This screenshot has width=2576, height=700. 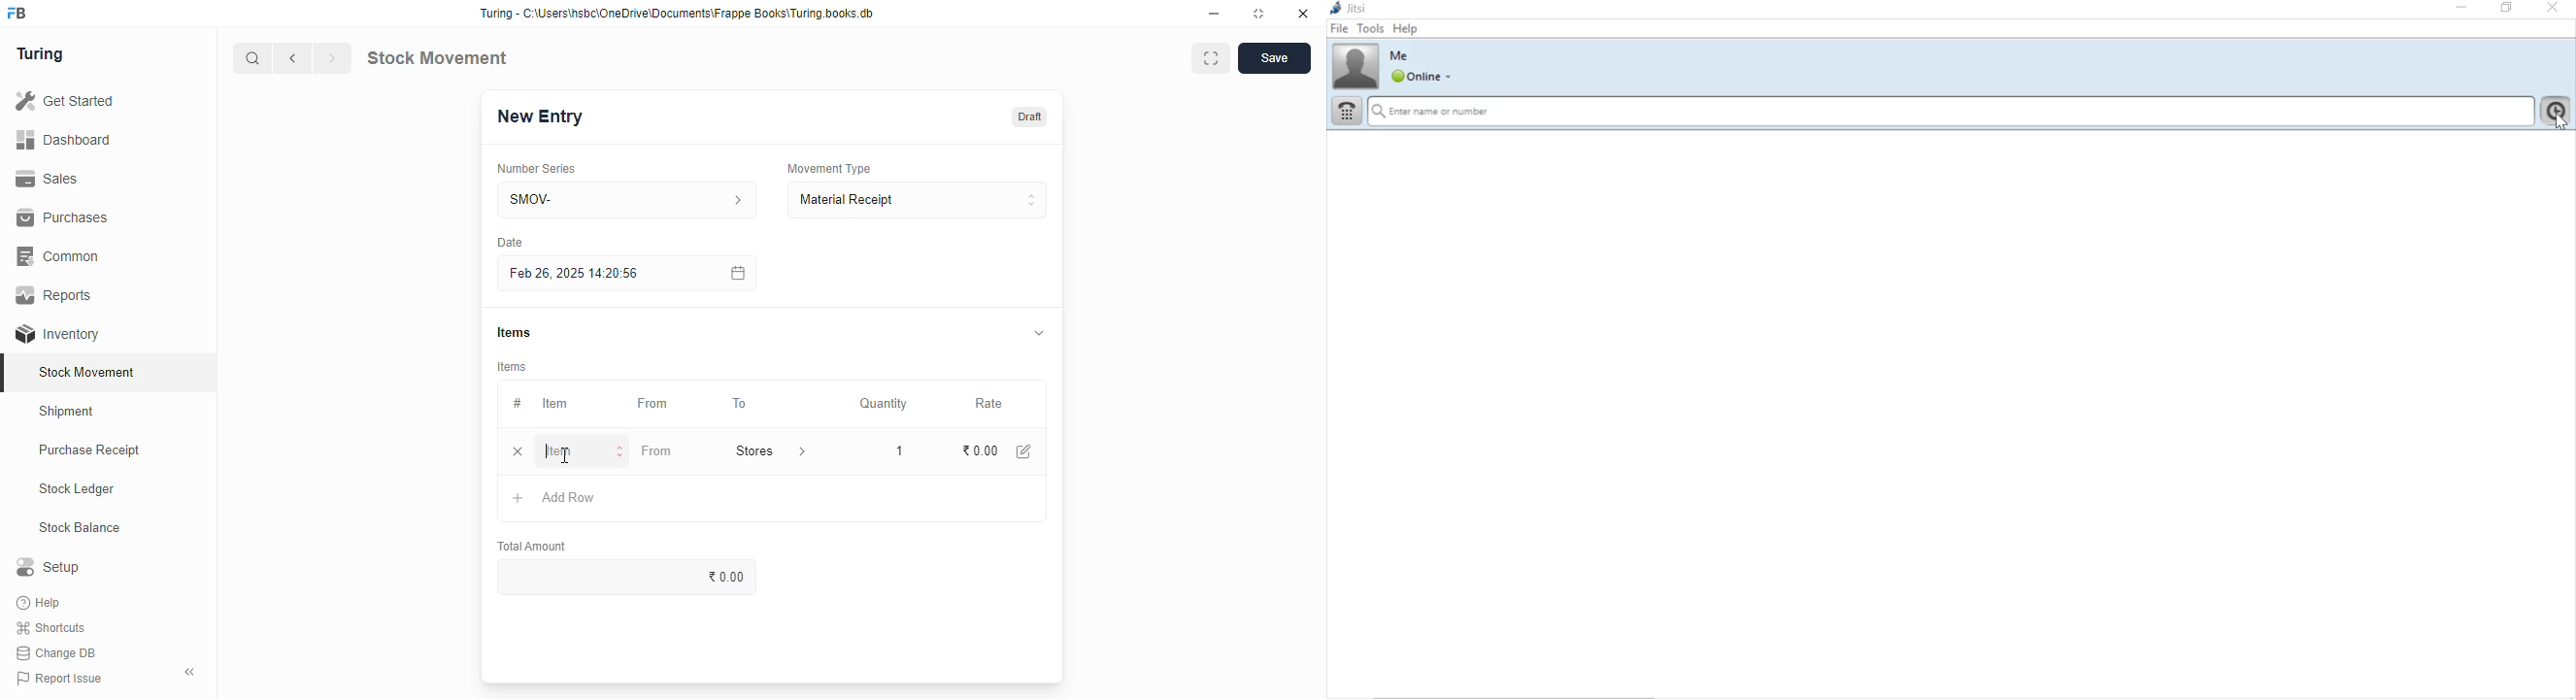 What do you see at coordinates (48, 566) in the screenshot?
I see `setup` at bounding box center [48, 566].